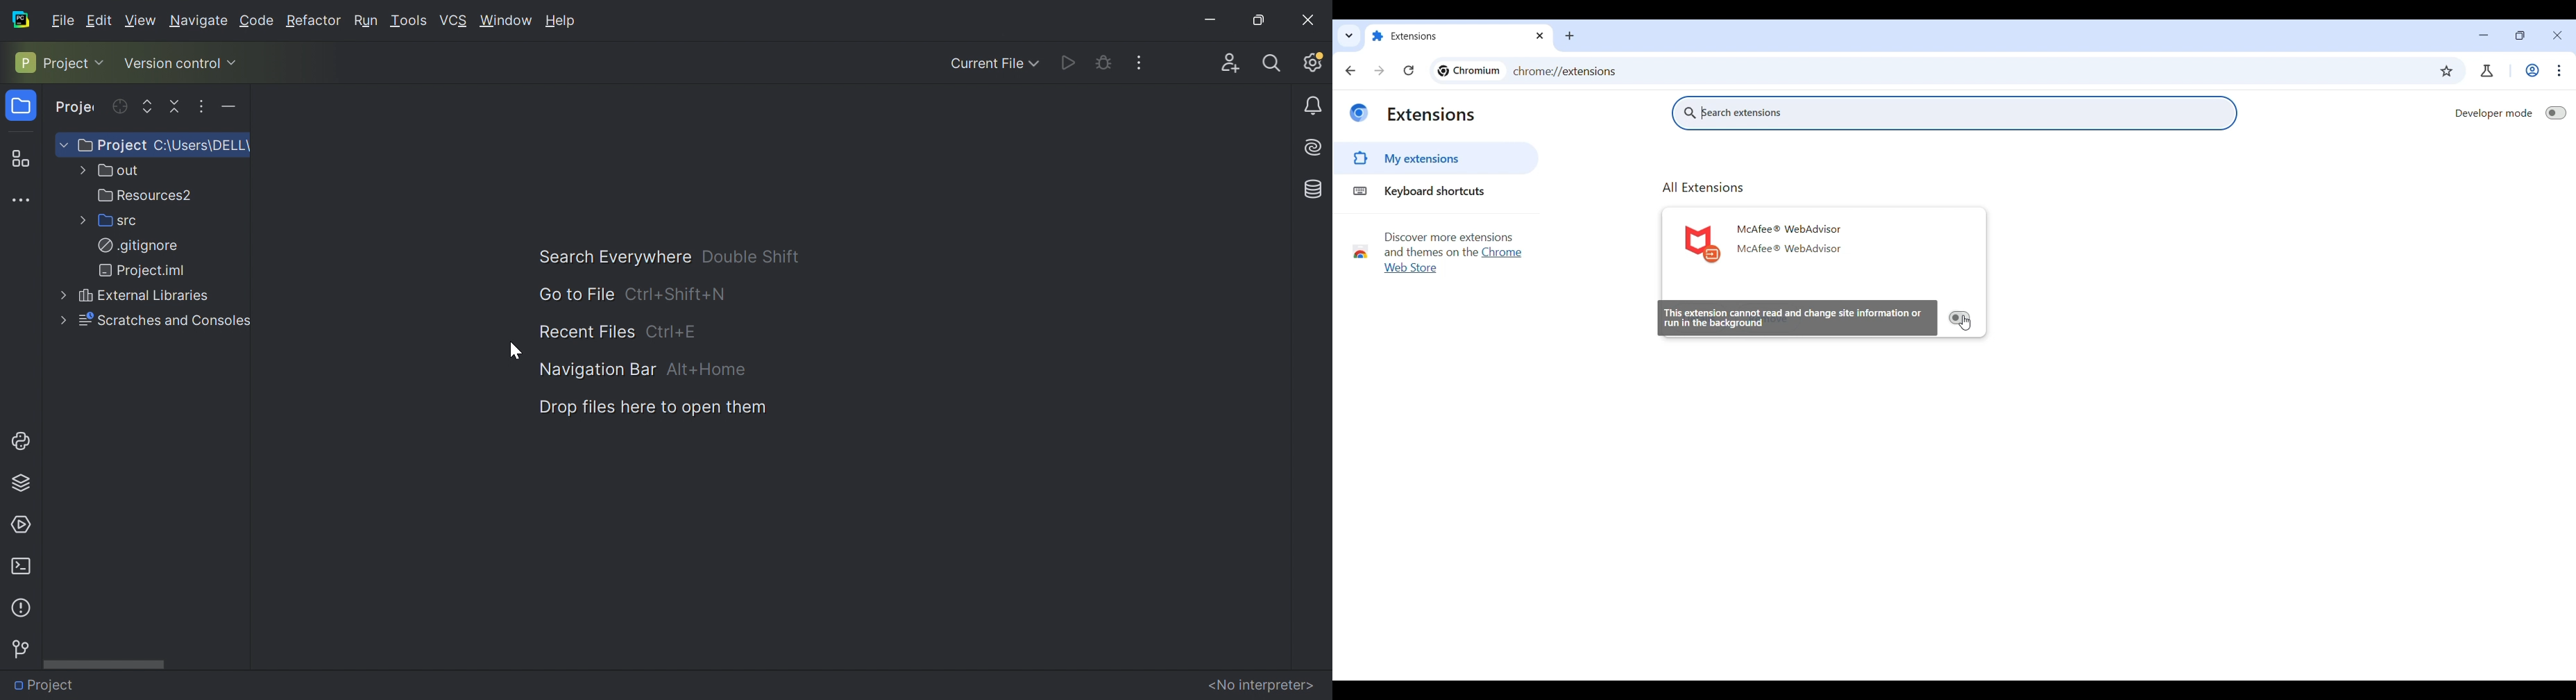 Image resolution: width=2576 pixels, height=700 pixels. I want to click on All Extensions, so click(1704, 187).